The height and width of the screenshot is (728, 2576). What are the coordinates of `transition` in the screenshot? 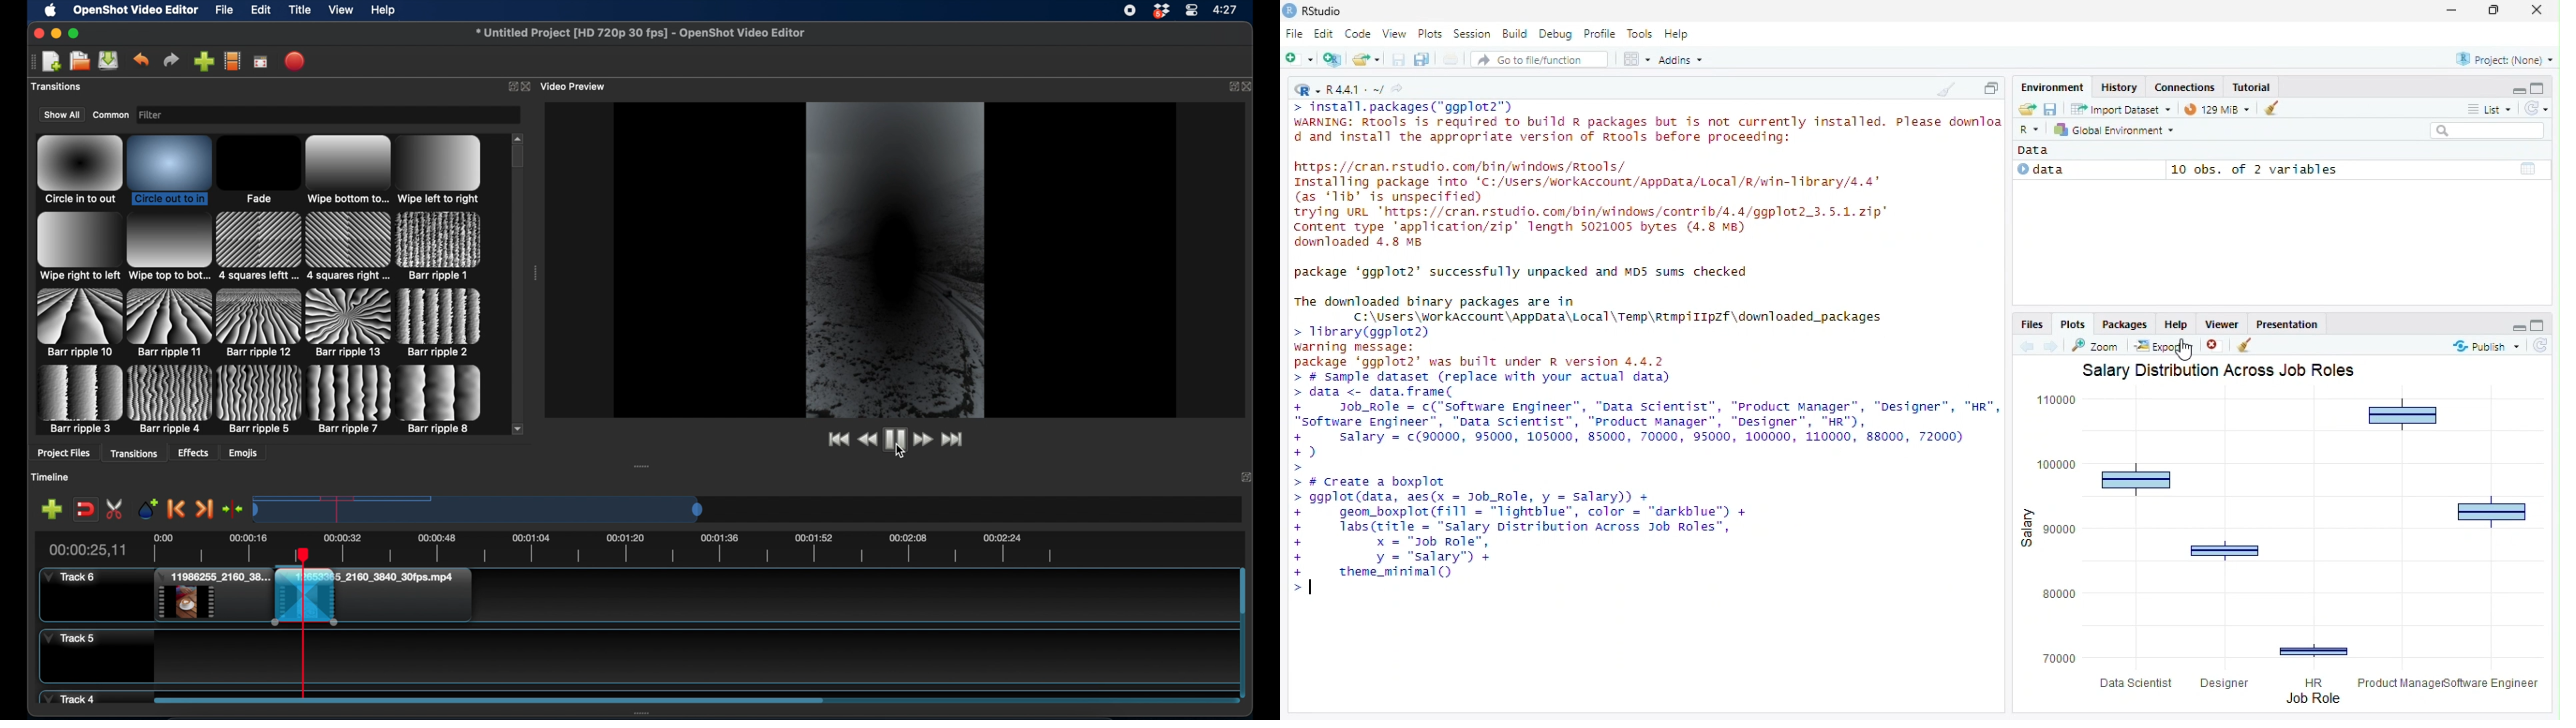 It's located at (350, 399).